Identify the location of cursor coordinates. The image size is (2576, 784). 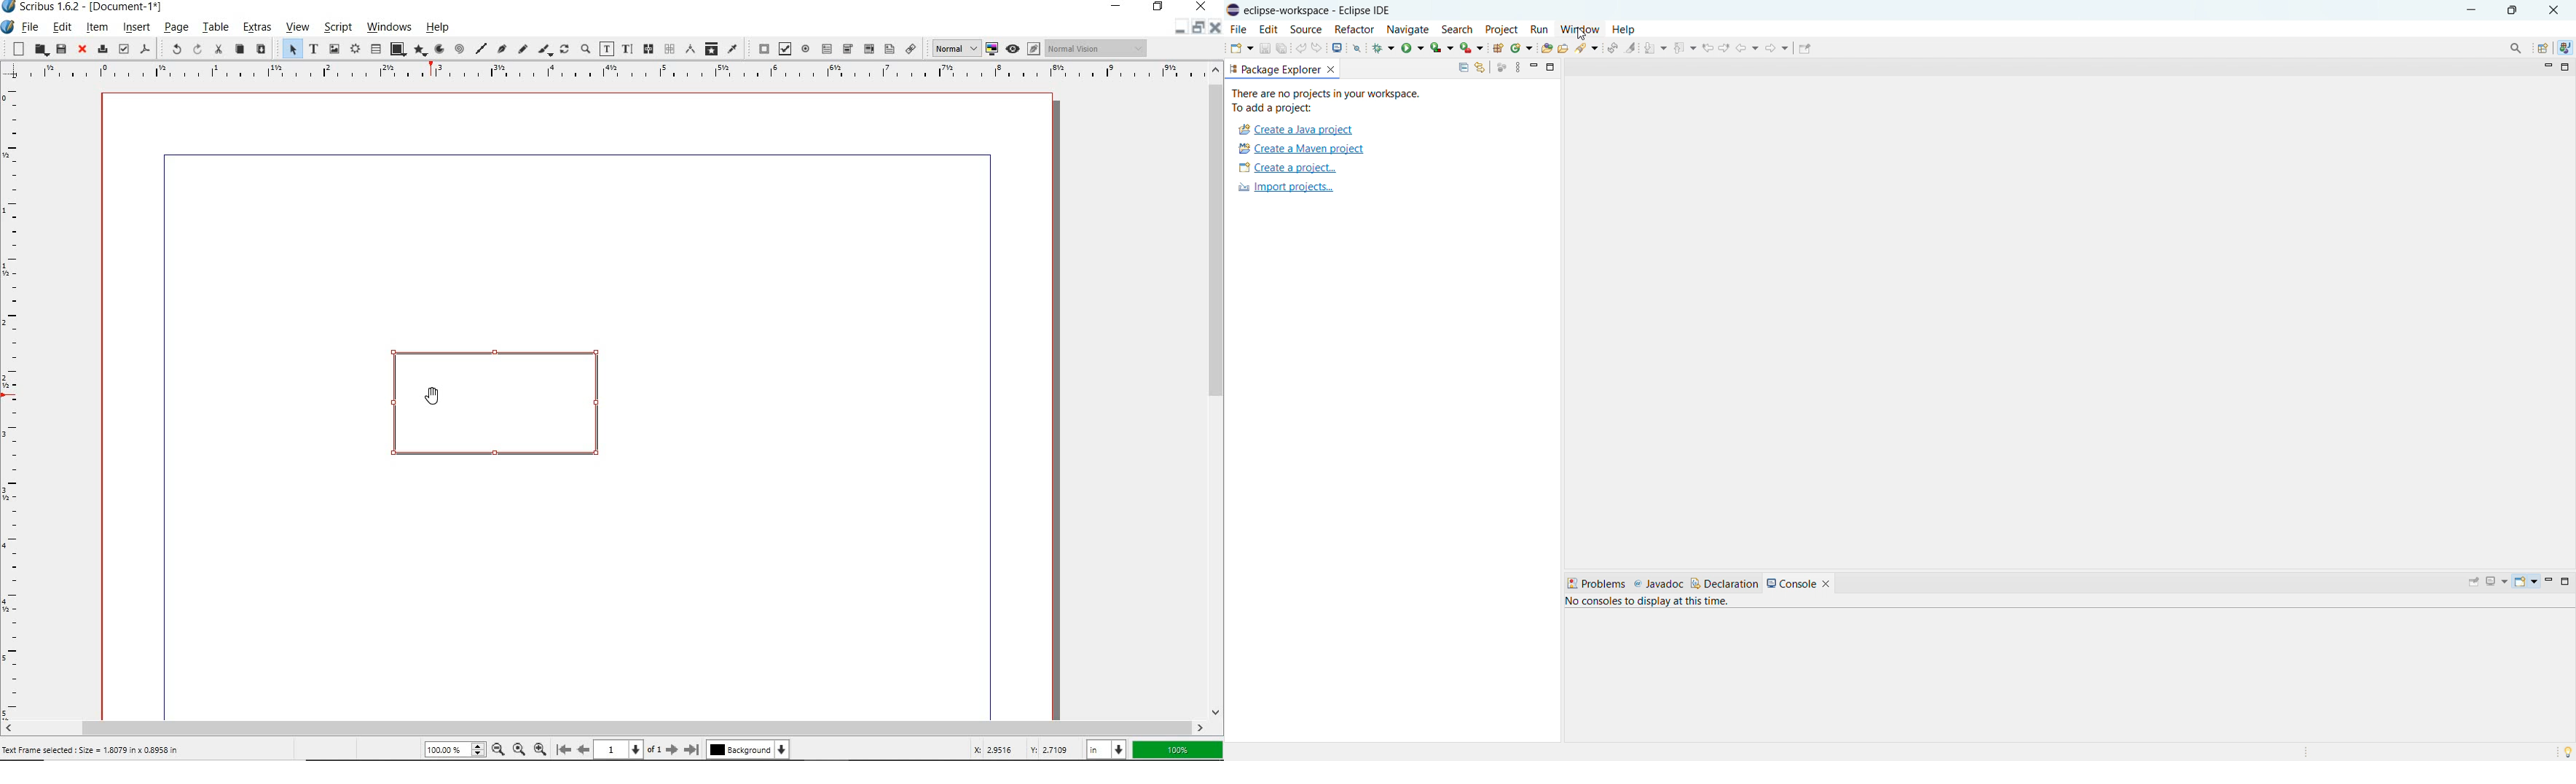
(1020, 749).